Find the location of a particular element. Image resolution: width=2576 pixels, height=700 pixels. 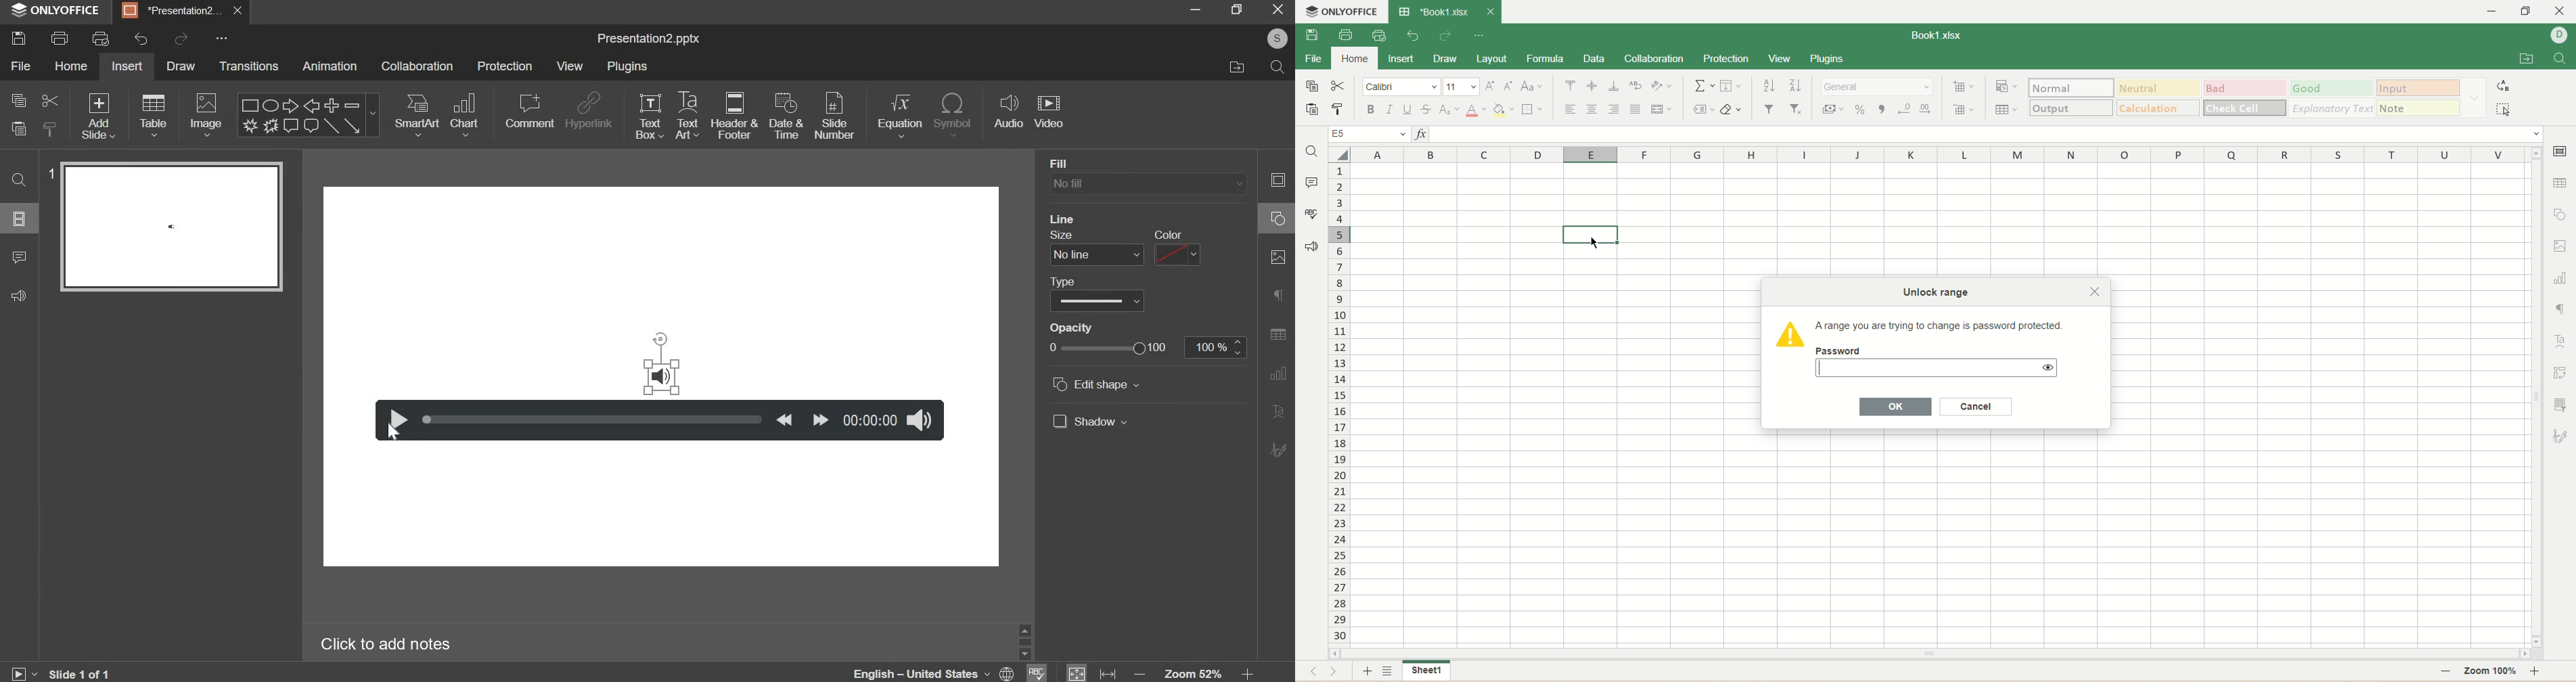

shapes is located at coordinates (310, 116).